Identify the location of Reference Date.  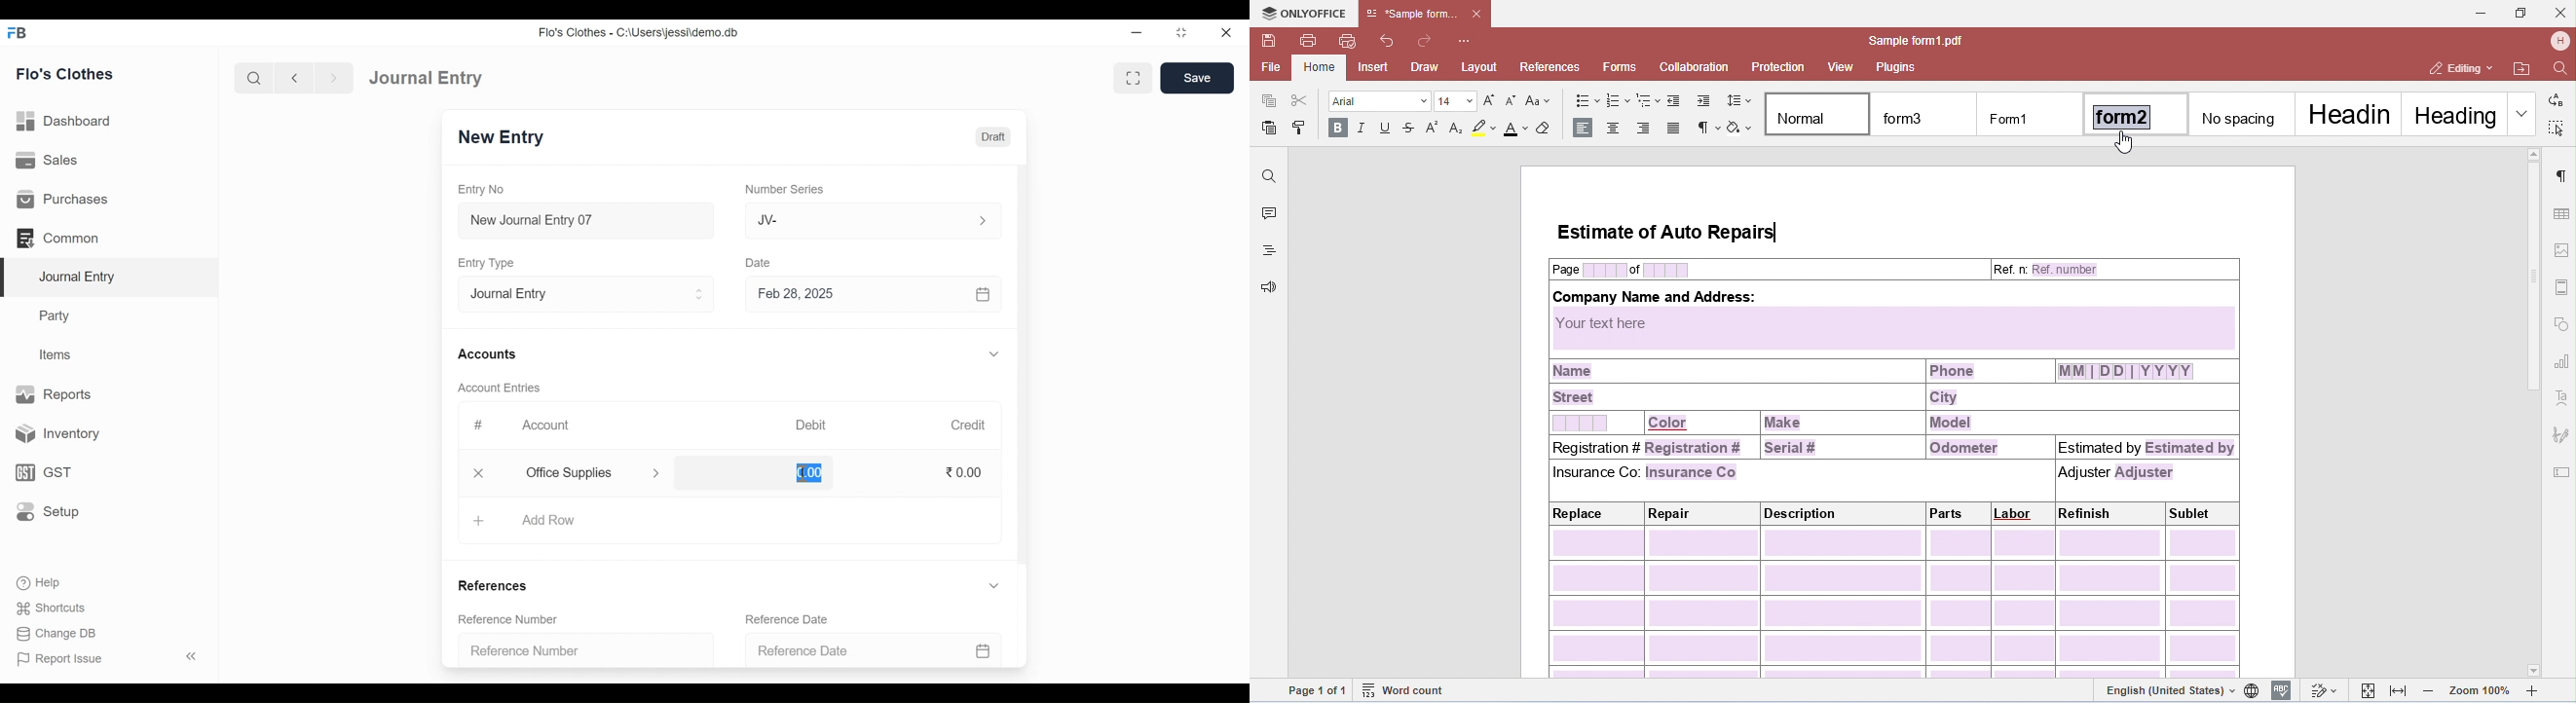
(869, 651).